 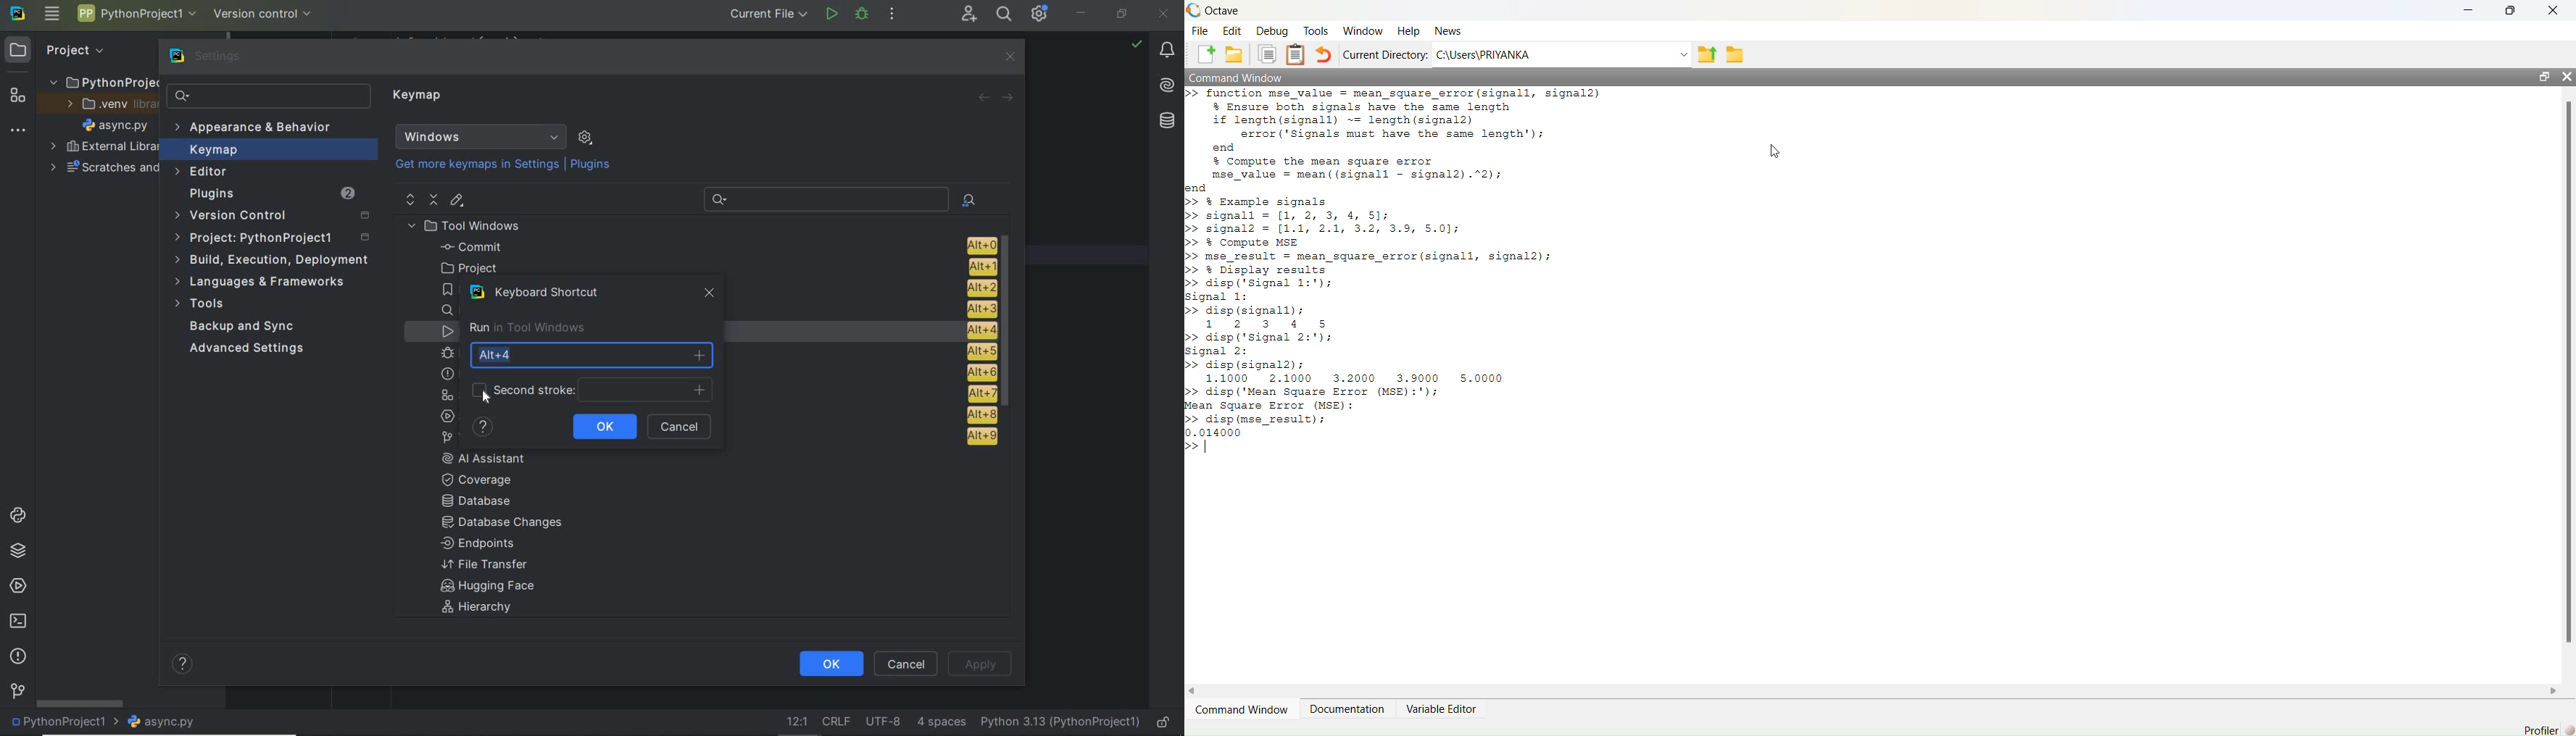 What do you see at coordinates (1082, 13) in the screenshot?
I see `minimize` at bounding box center [1082, 13].